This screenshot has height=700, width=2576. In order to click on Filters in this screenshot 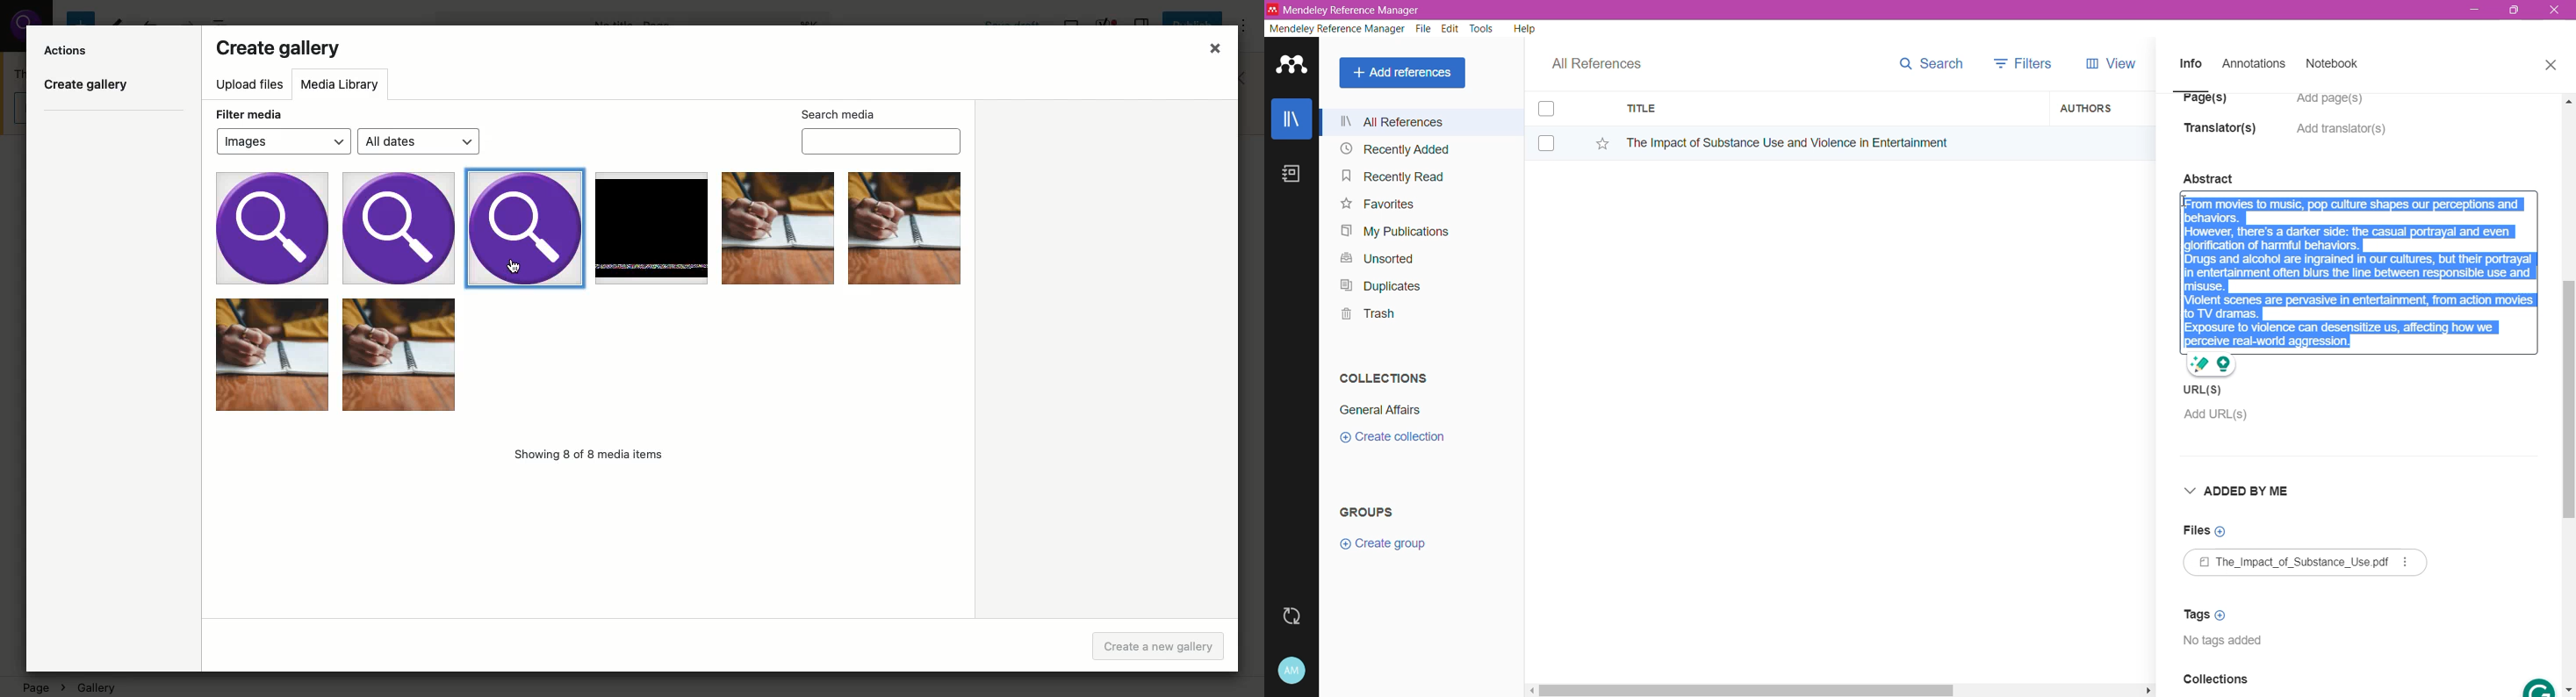, I will do `click(2027, 62)`.